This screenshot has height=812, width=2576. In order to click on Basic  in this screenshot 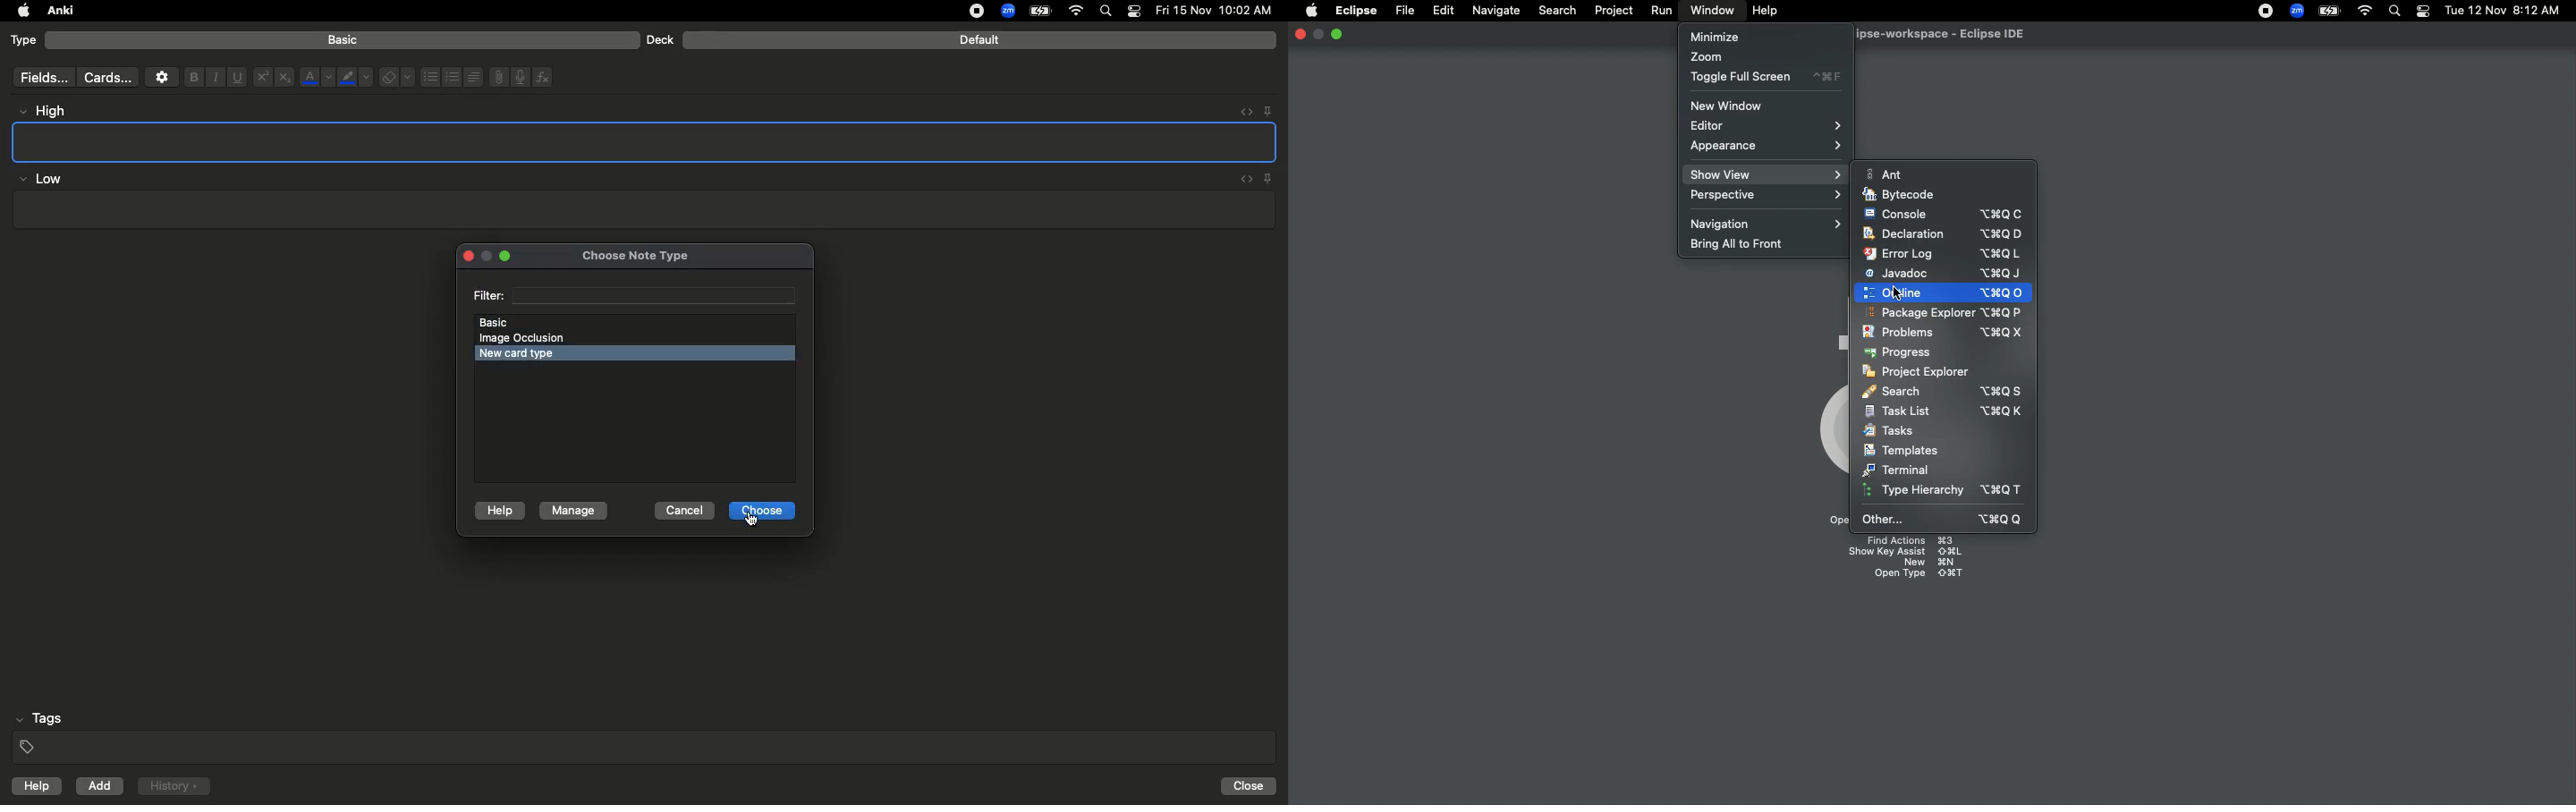, I will do `click(633, 321)`.